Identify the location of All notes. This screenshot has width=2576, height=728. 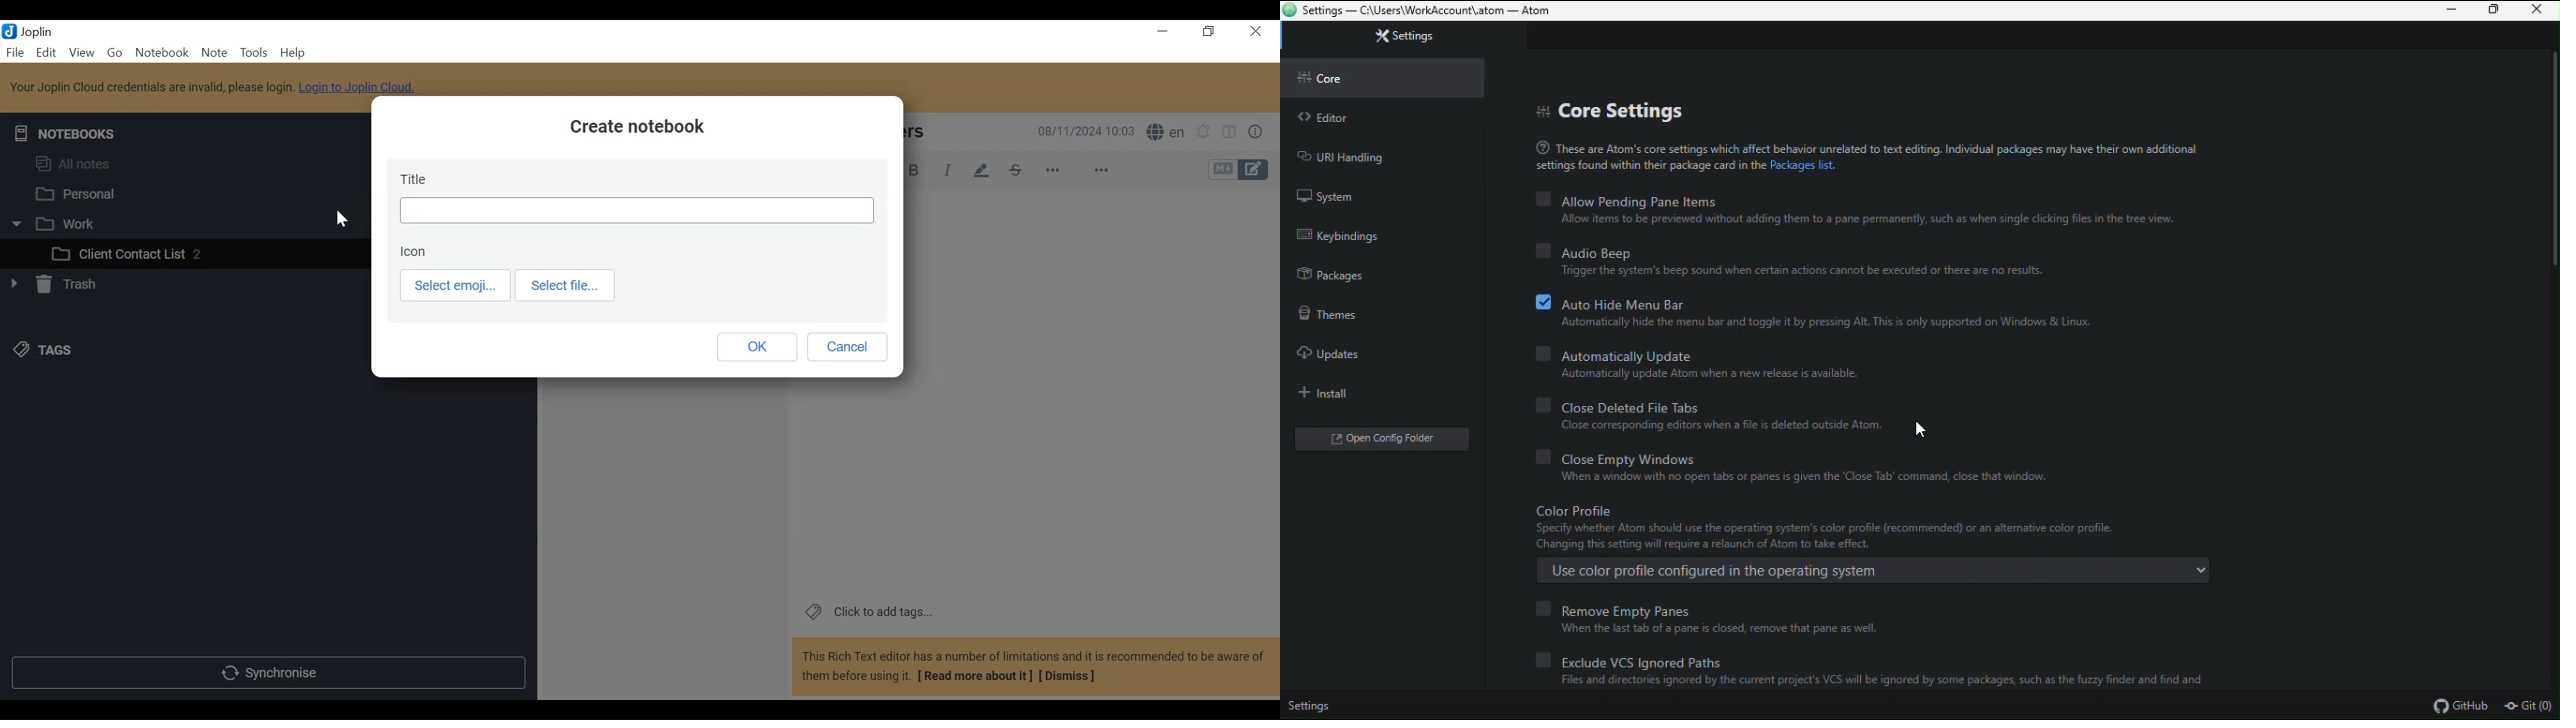
(77, 164).